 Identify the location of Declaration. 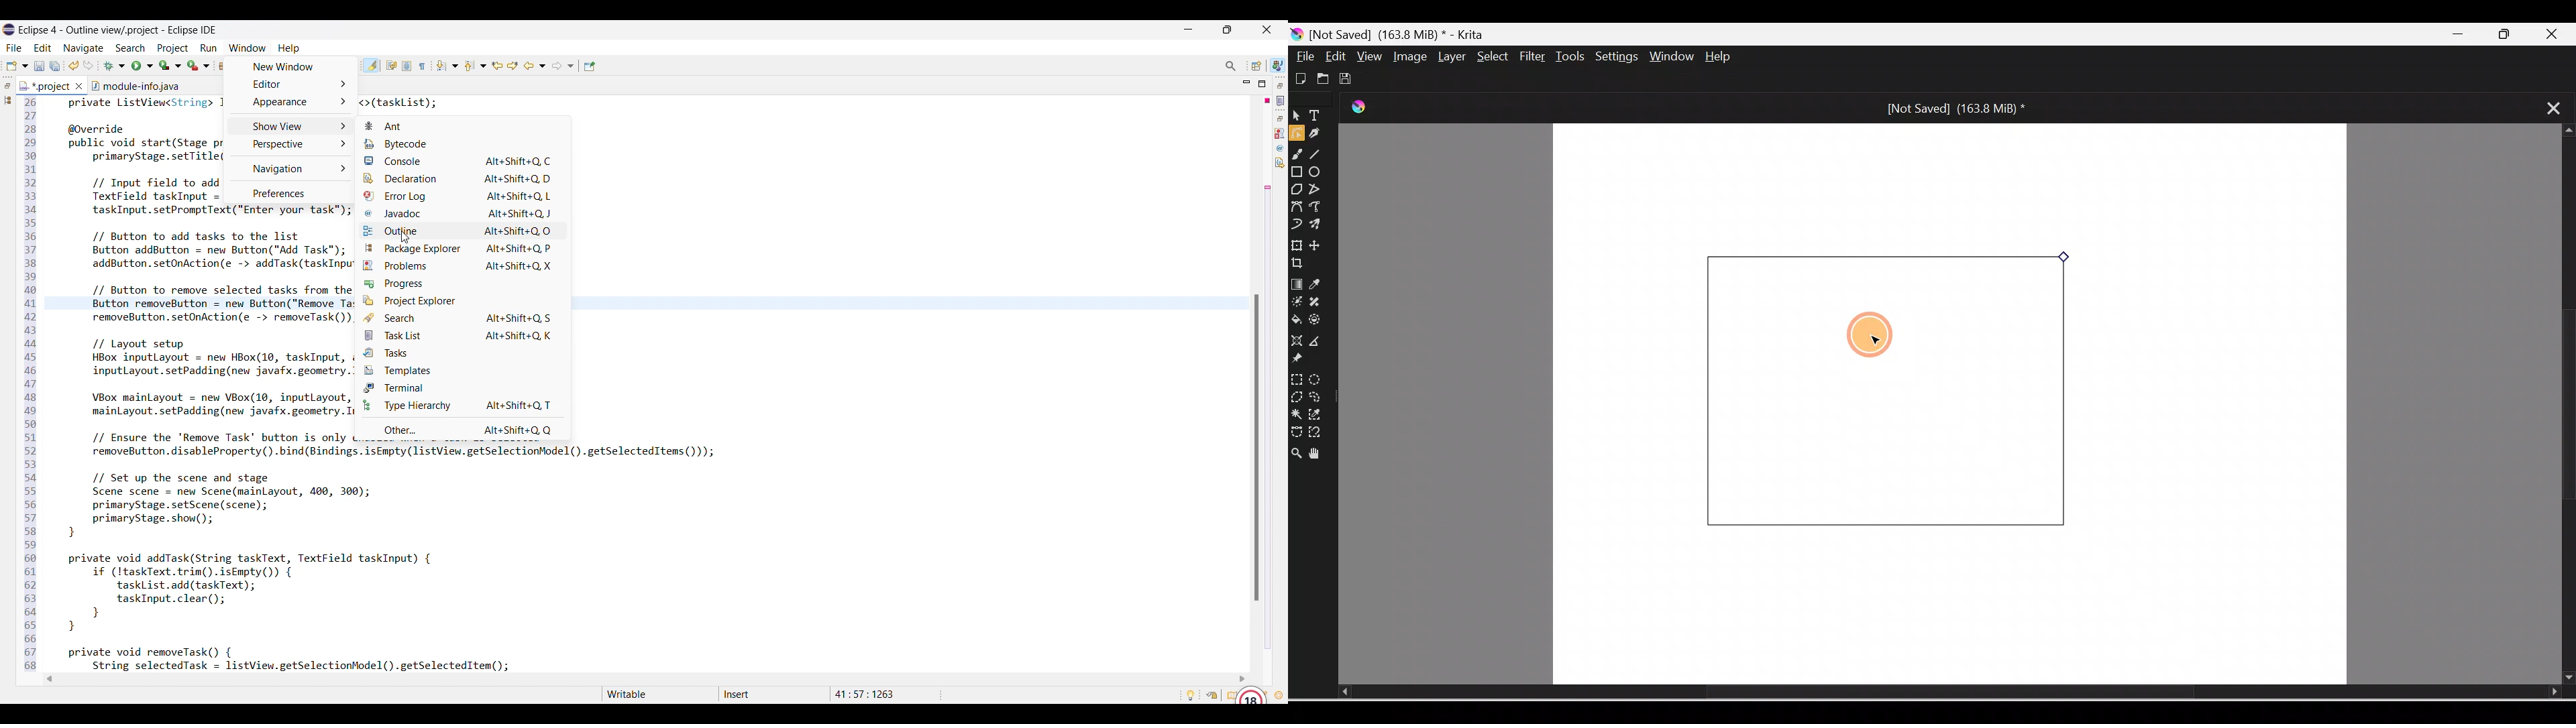
(461, 178).